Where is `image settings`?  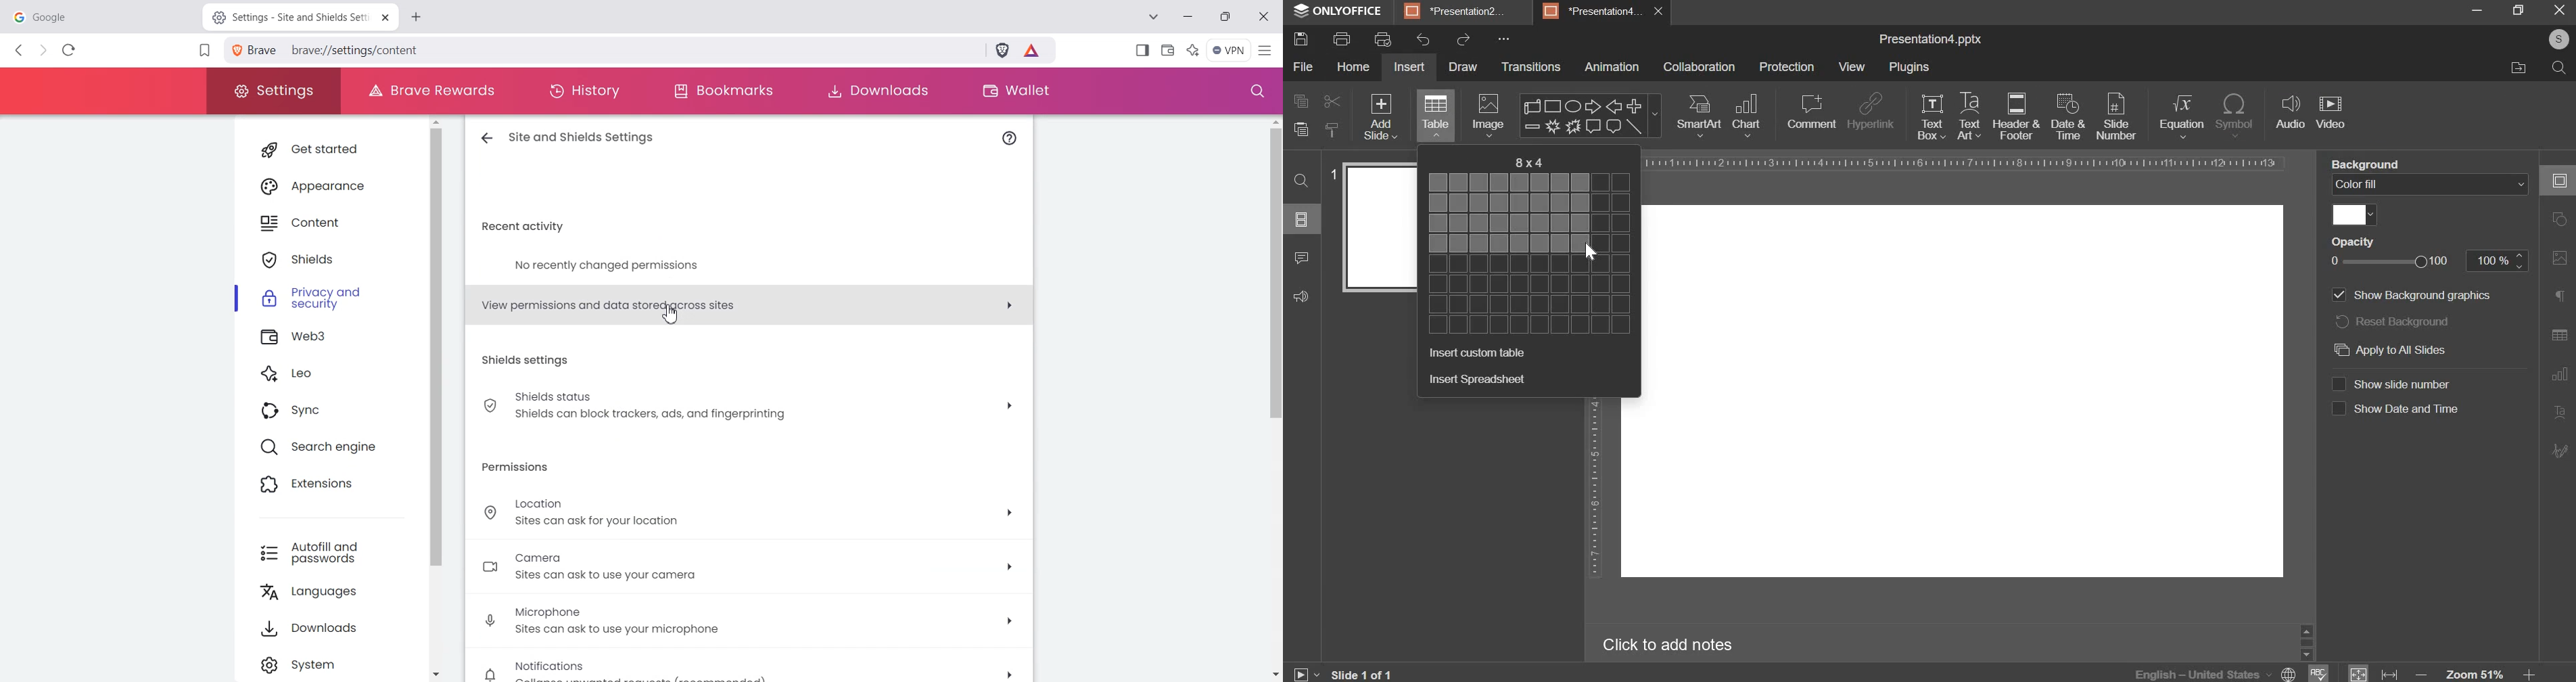
image settings is located at coordinates (2560, 258).